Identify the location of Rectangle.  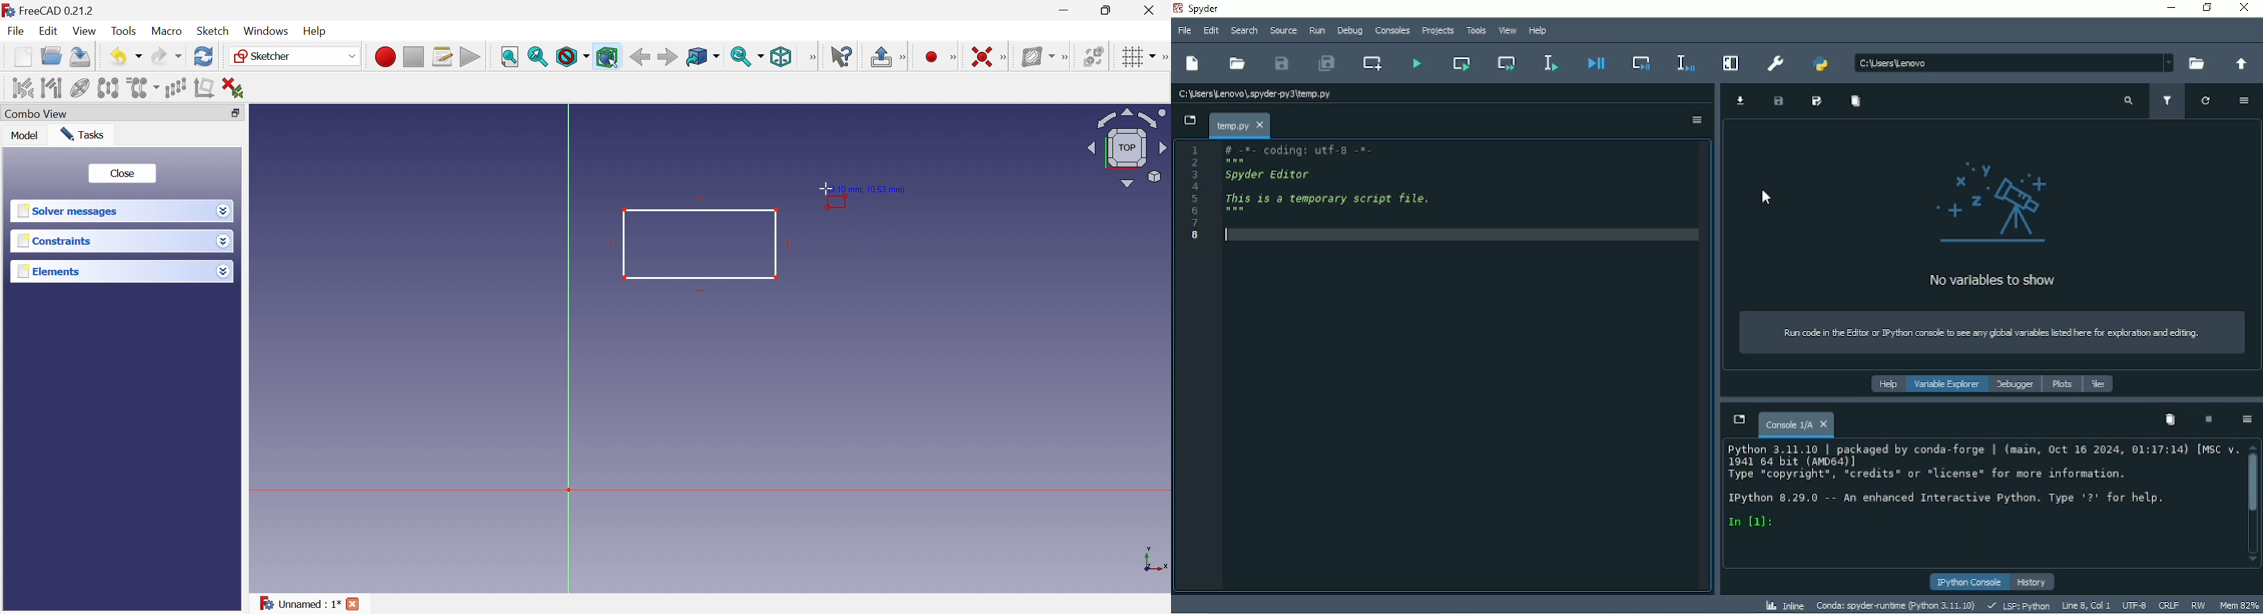
(700, 242).